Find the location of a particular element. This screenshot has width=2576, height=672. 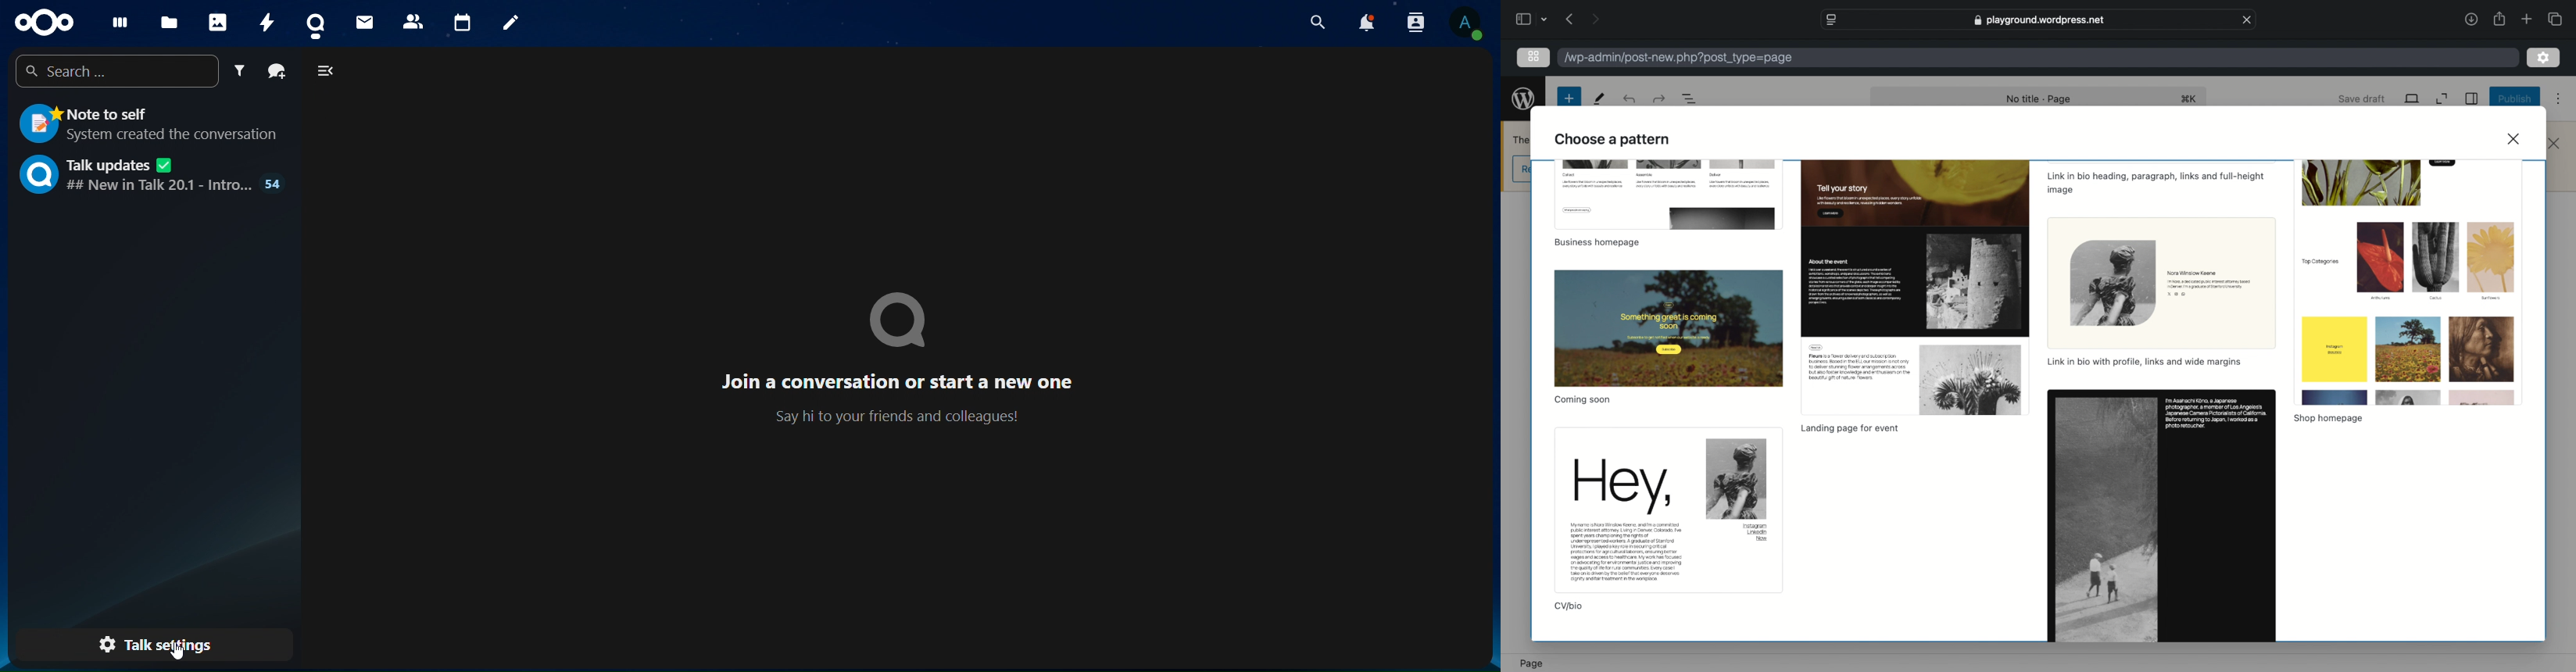

profile is located at coordinates (1471, 25).